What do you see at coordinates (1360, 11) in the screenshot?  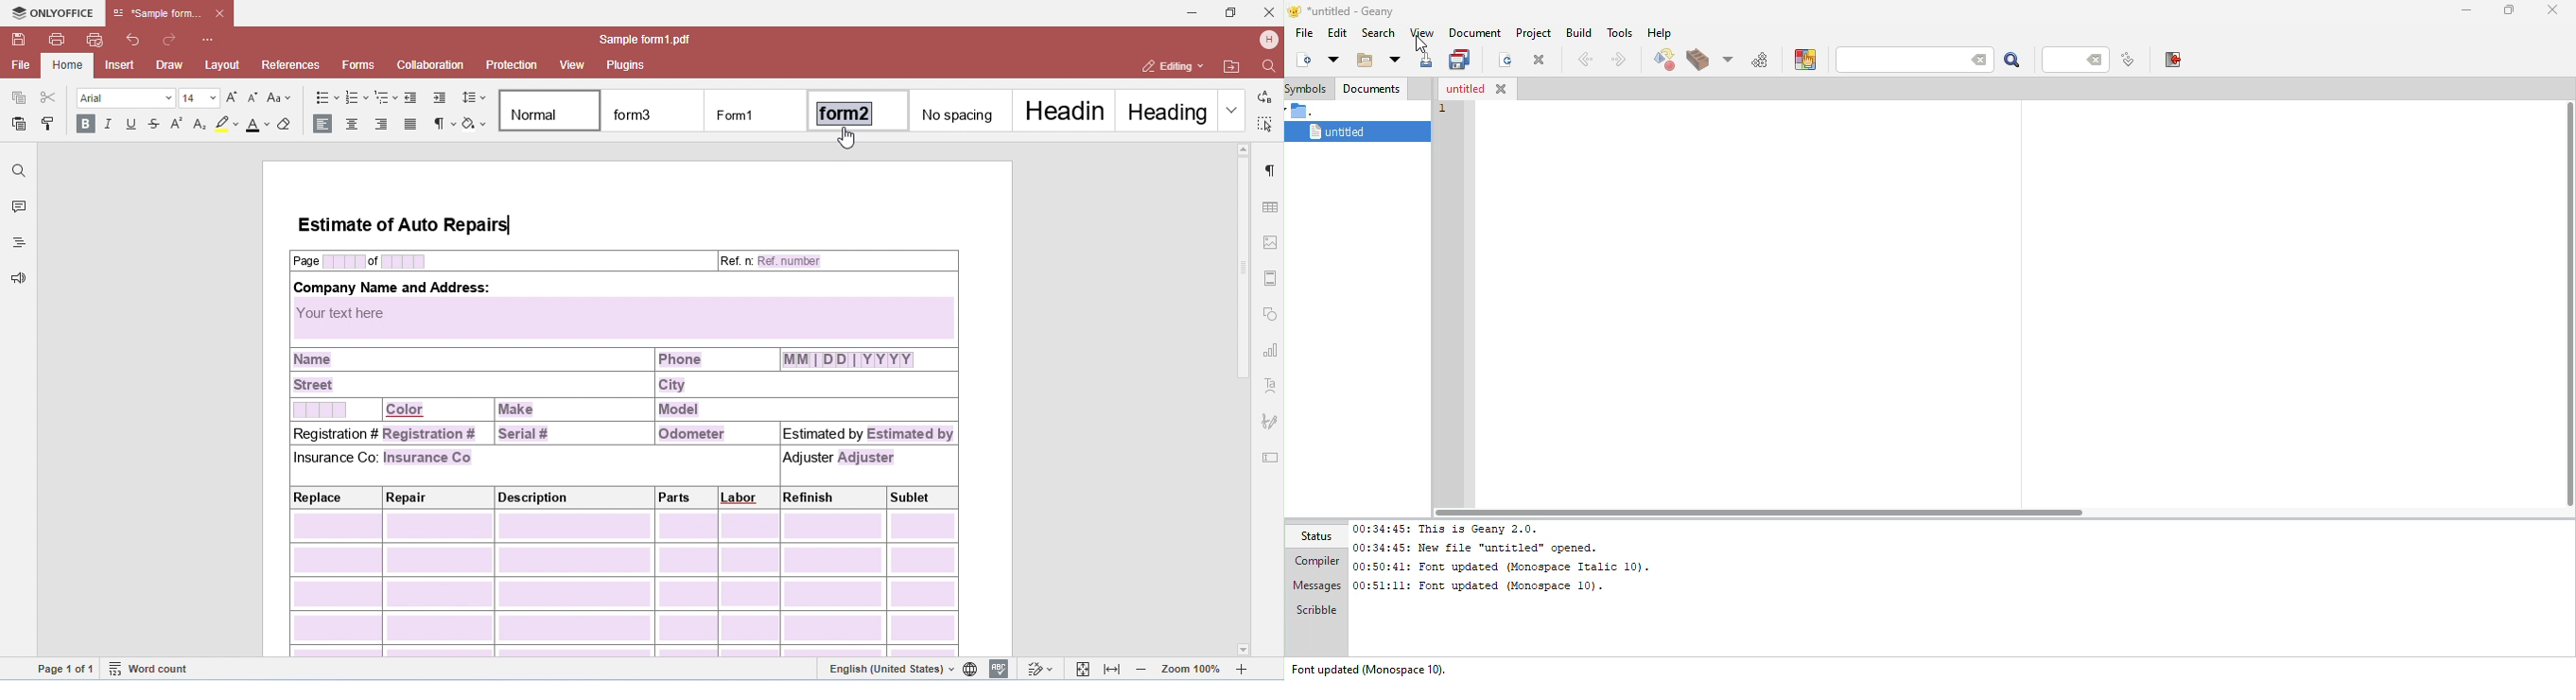 I see `*untitled - geany` at bounding box center [1360, 11].